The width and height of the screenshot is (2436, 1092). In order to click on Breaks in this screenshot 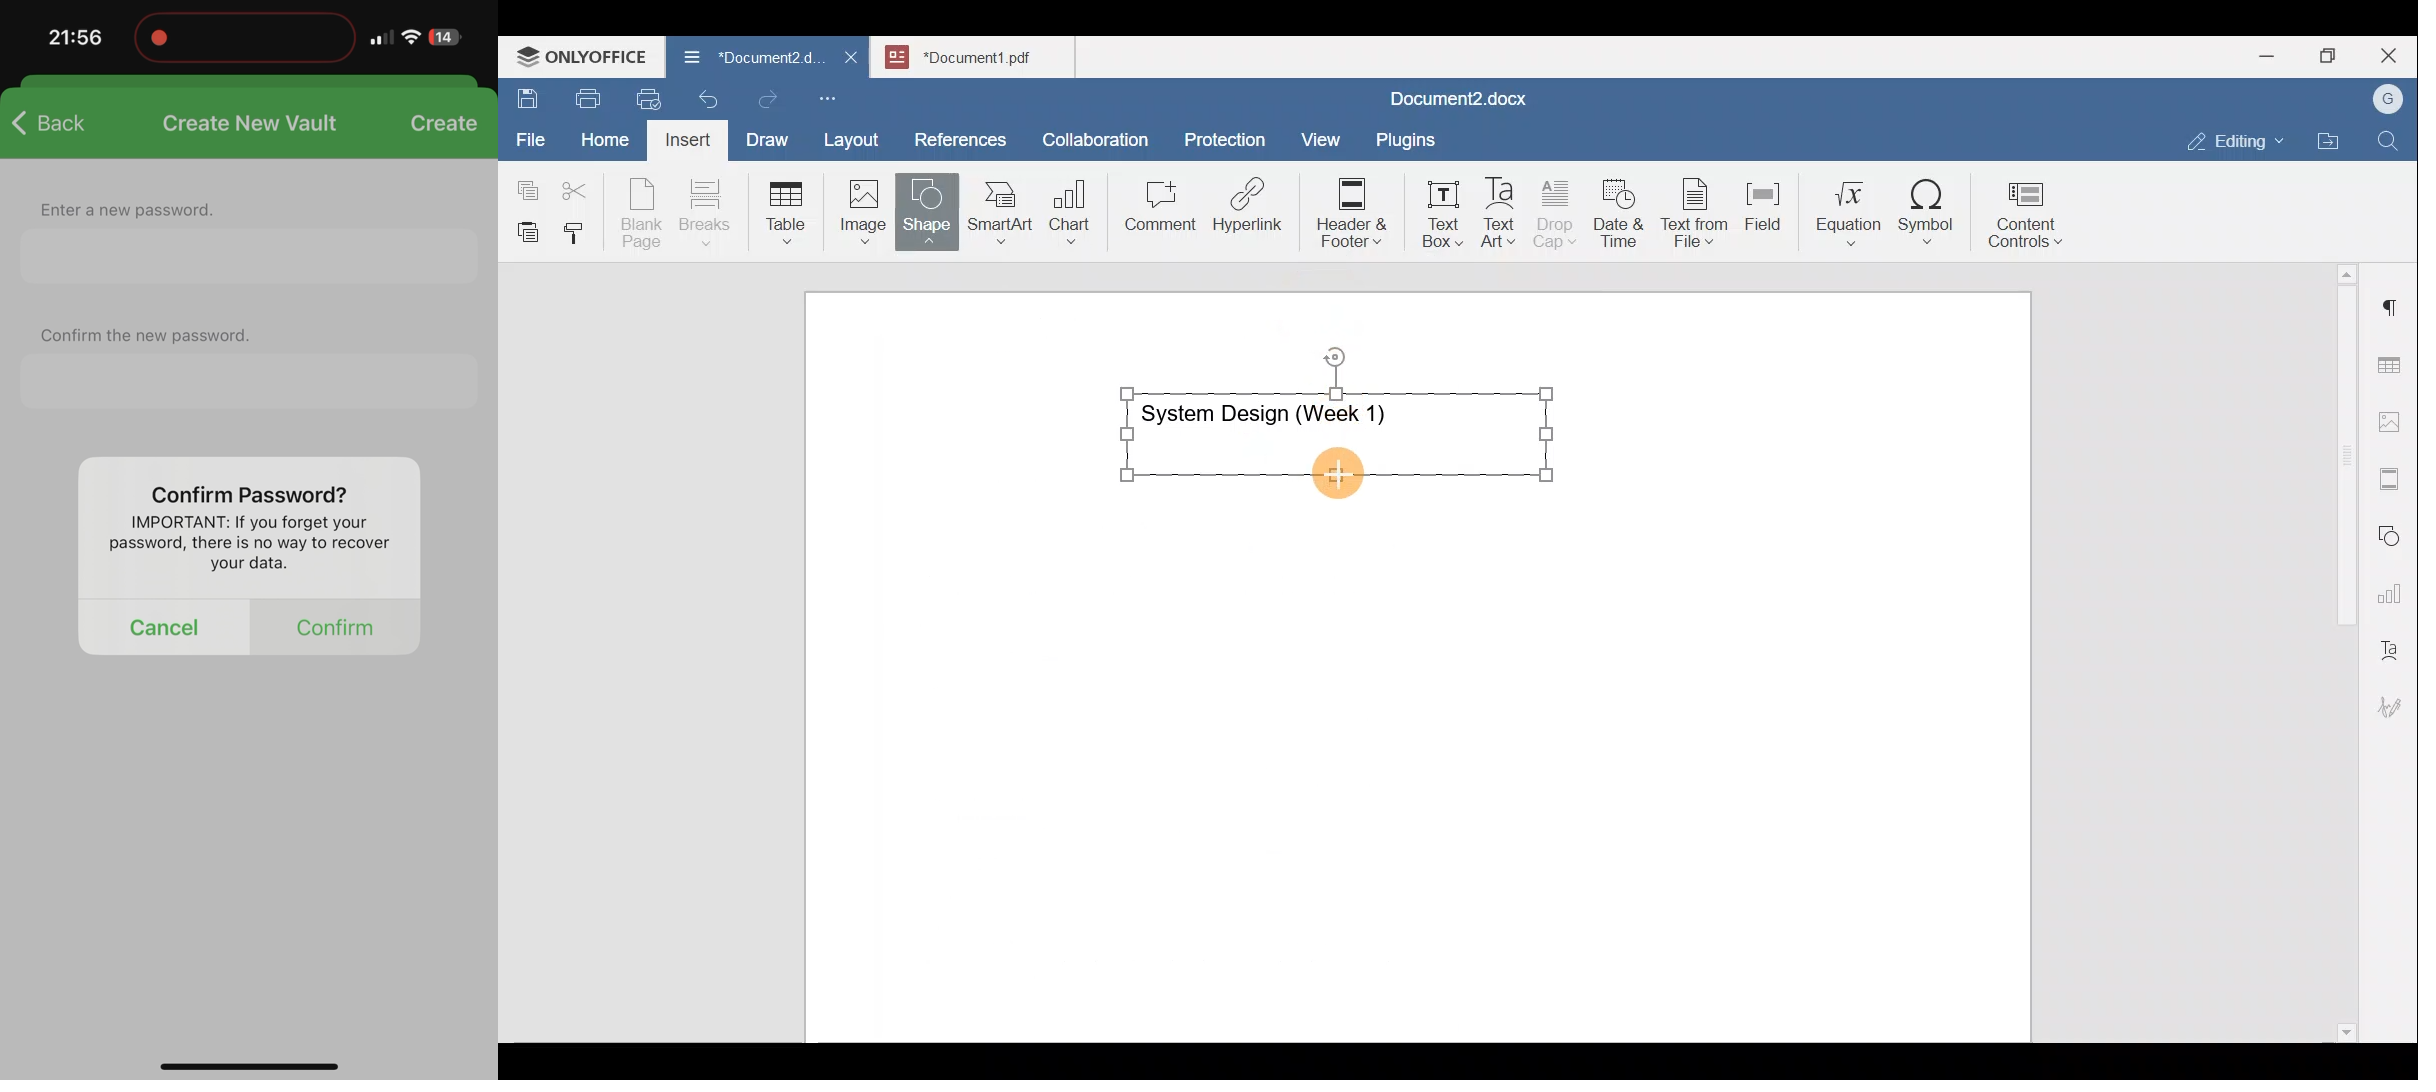, I will do `click(704, 214)`.